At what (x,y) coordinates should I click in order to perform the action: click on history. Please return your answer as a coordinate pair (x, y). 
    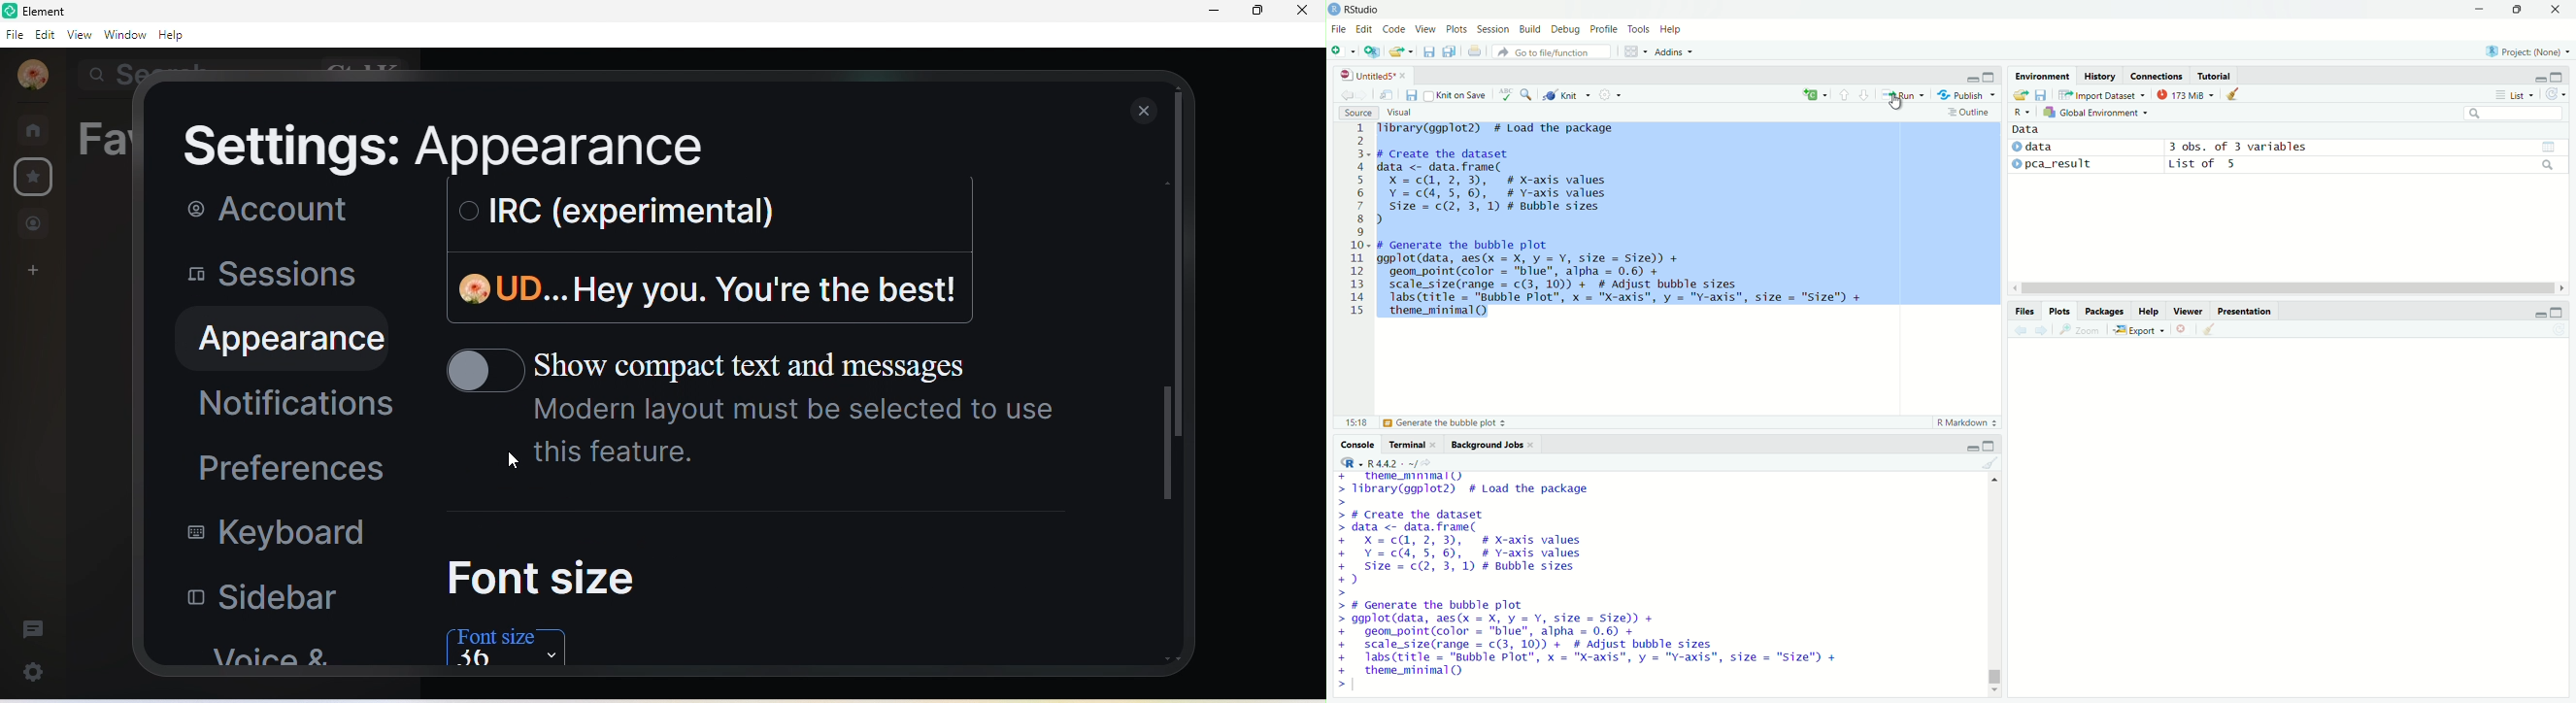
    Looking at the image, I should click on (2100, 76).